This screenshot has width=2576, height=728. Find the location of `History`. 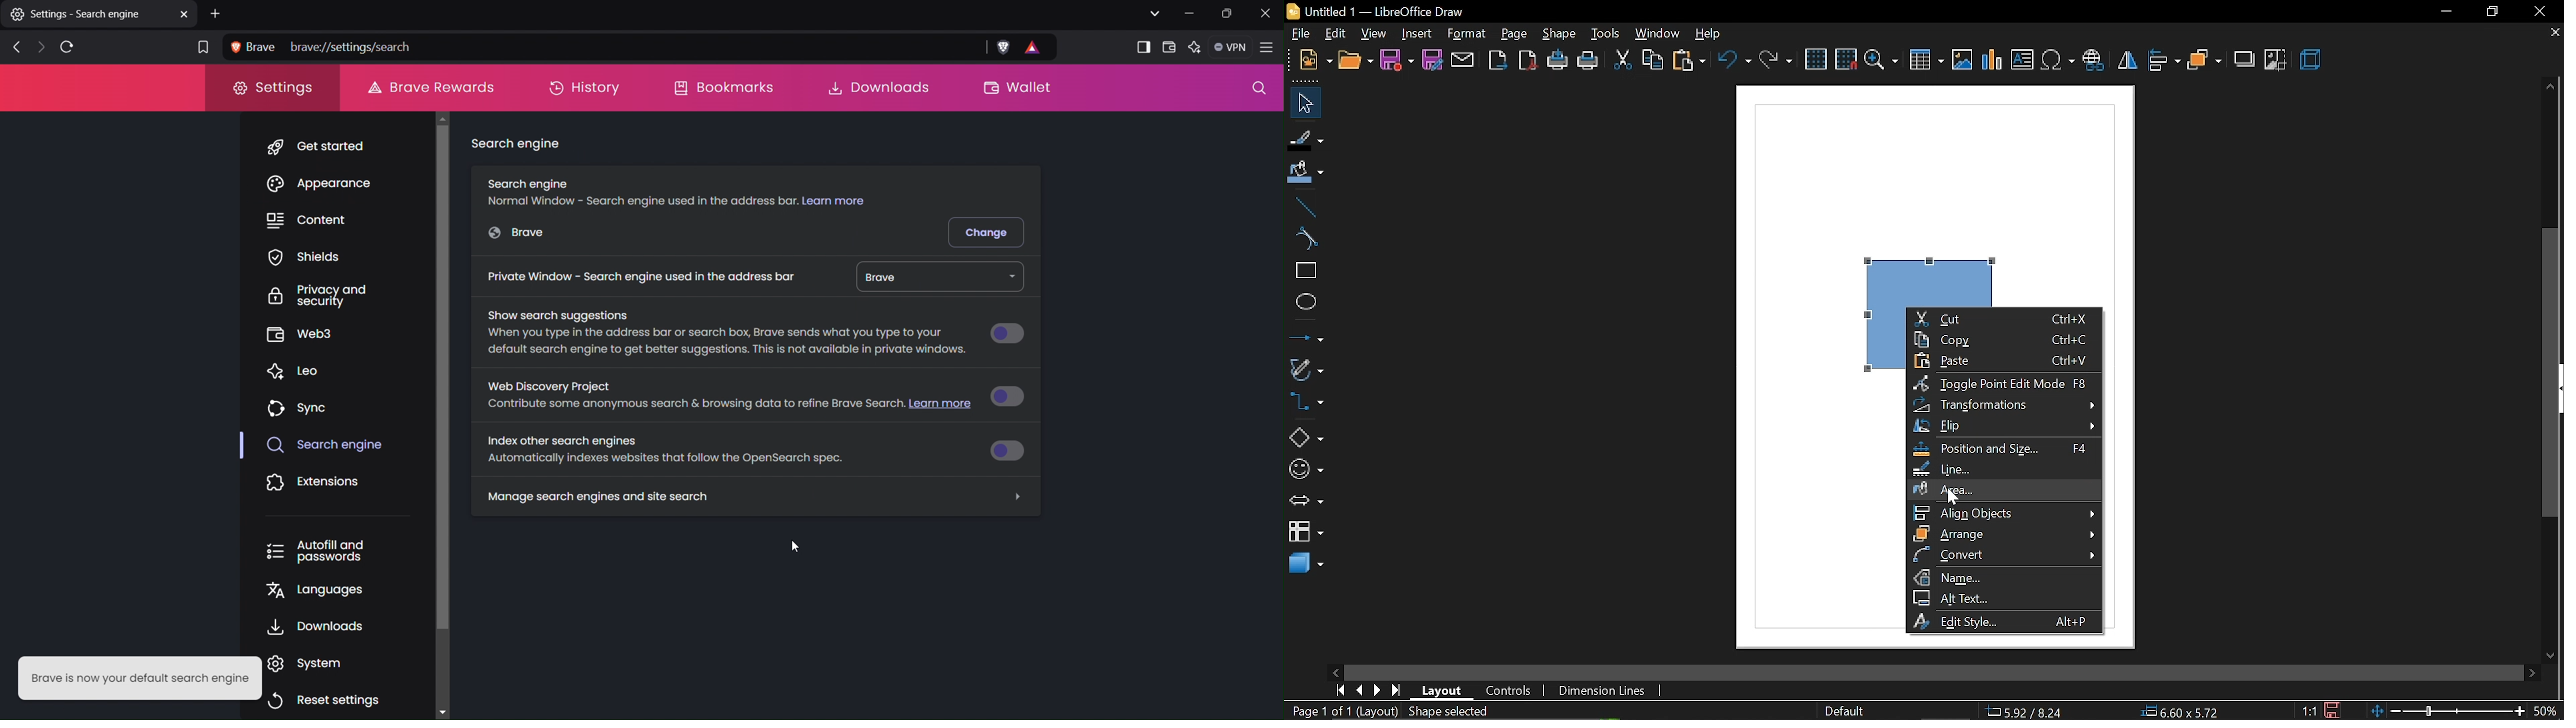

History is located at coordinates (585, 87).